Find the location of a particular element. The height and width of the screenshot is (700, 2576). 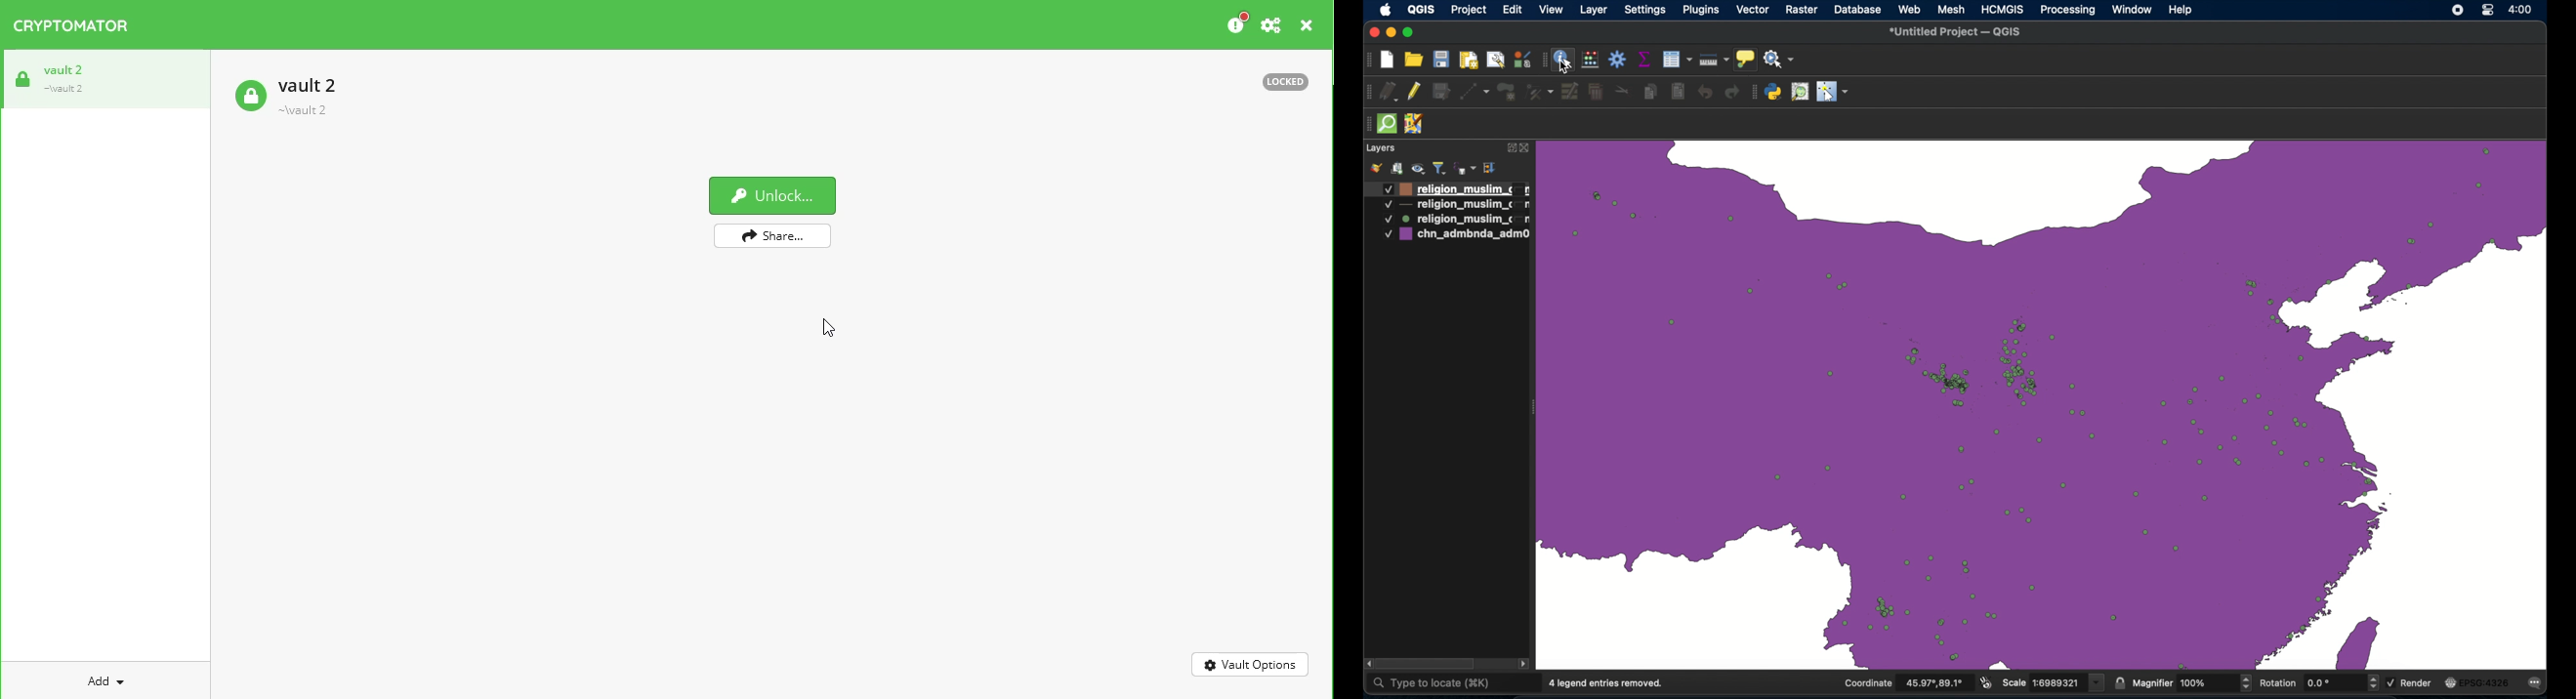

expand is located at coordinates (1509, 149).